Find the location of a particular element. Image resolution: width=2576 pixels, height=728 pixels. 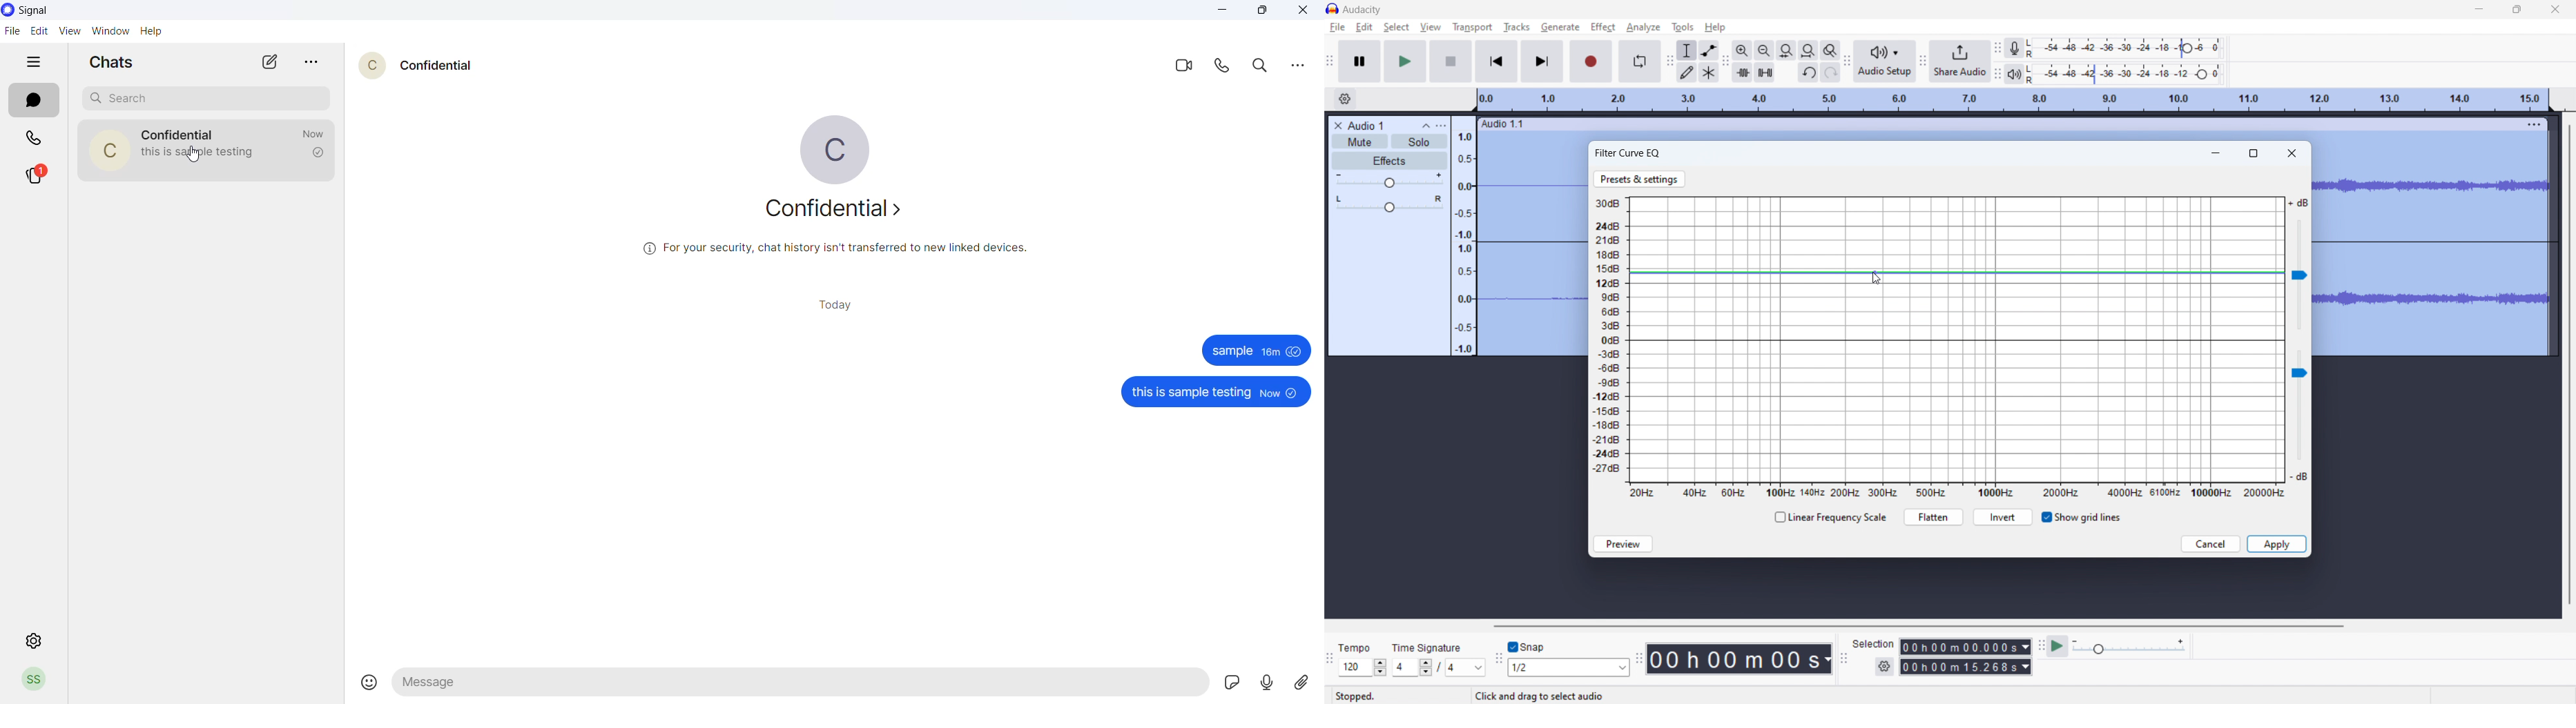

playback level is located at coordinates (2129, 74).